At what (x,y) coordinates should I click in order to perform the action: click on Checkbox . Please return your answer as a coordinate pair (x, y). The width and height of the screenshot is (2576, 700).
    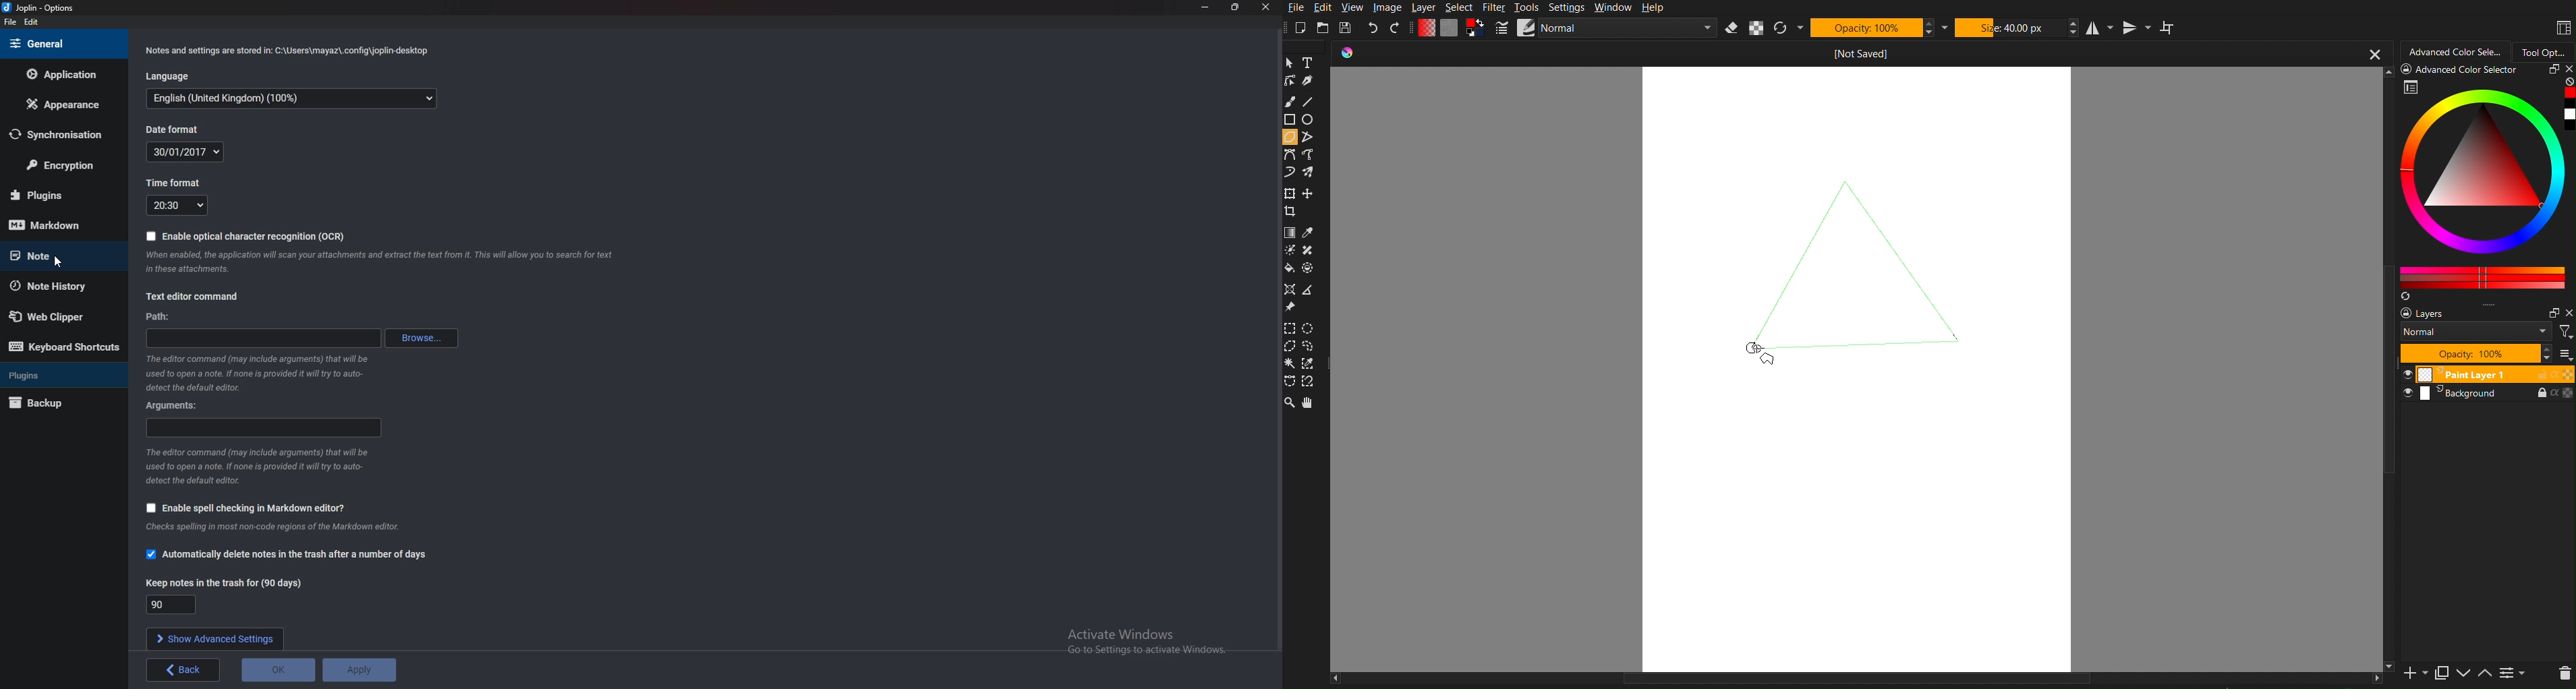
    Looking at the image, I should click on (150, 508).